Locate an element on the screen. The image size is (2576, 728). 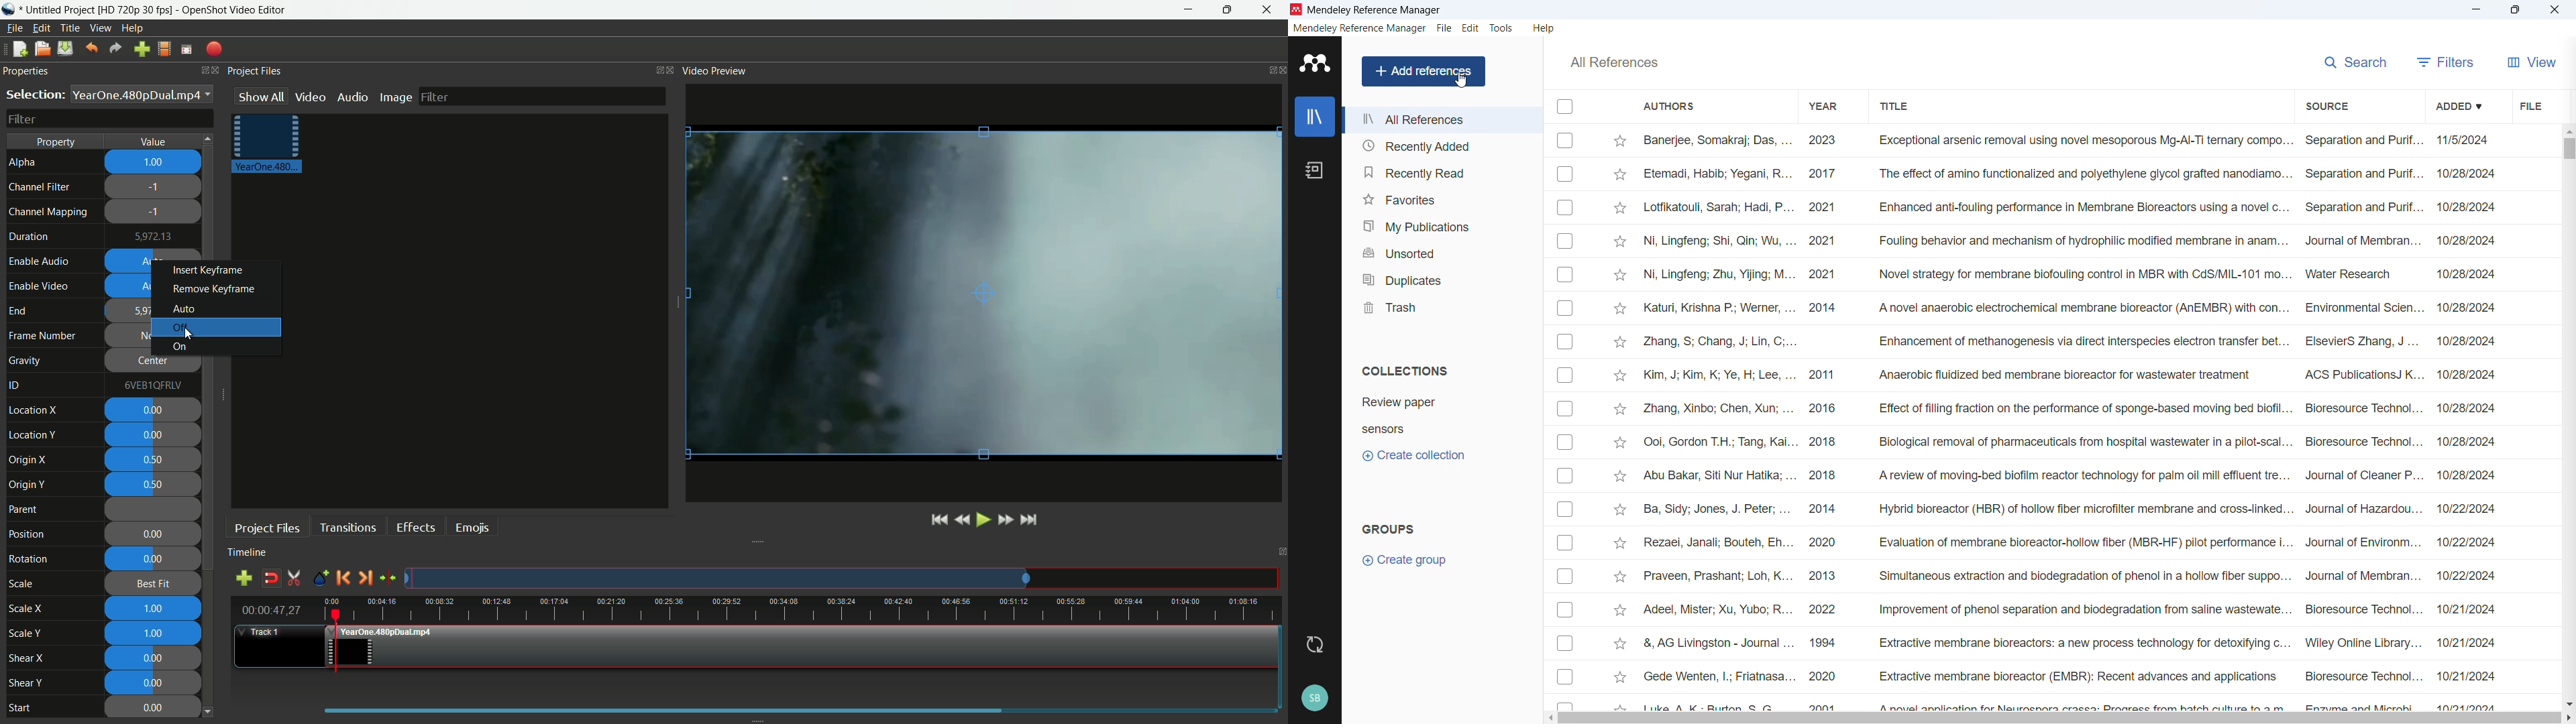
Sync  is located at coordinates (1314, 645).